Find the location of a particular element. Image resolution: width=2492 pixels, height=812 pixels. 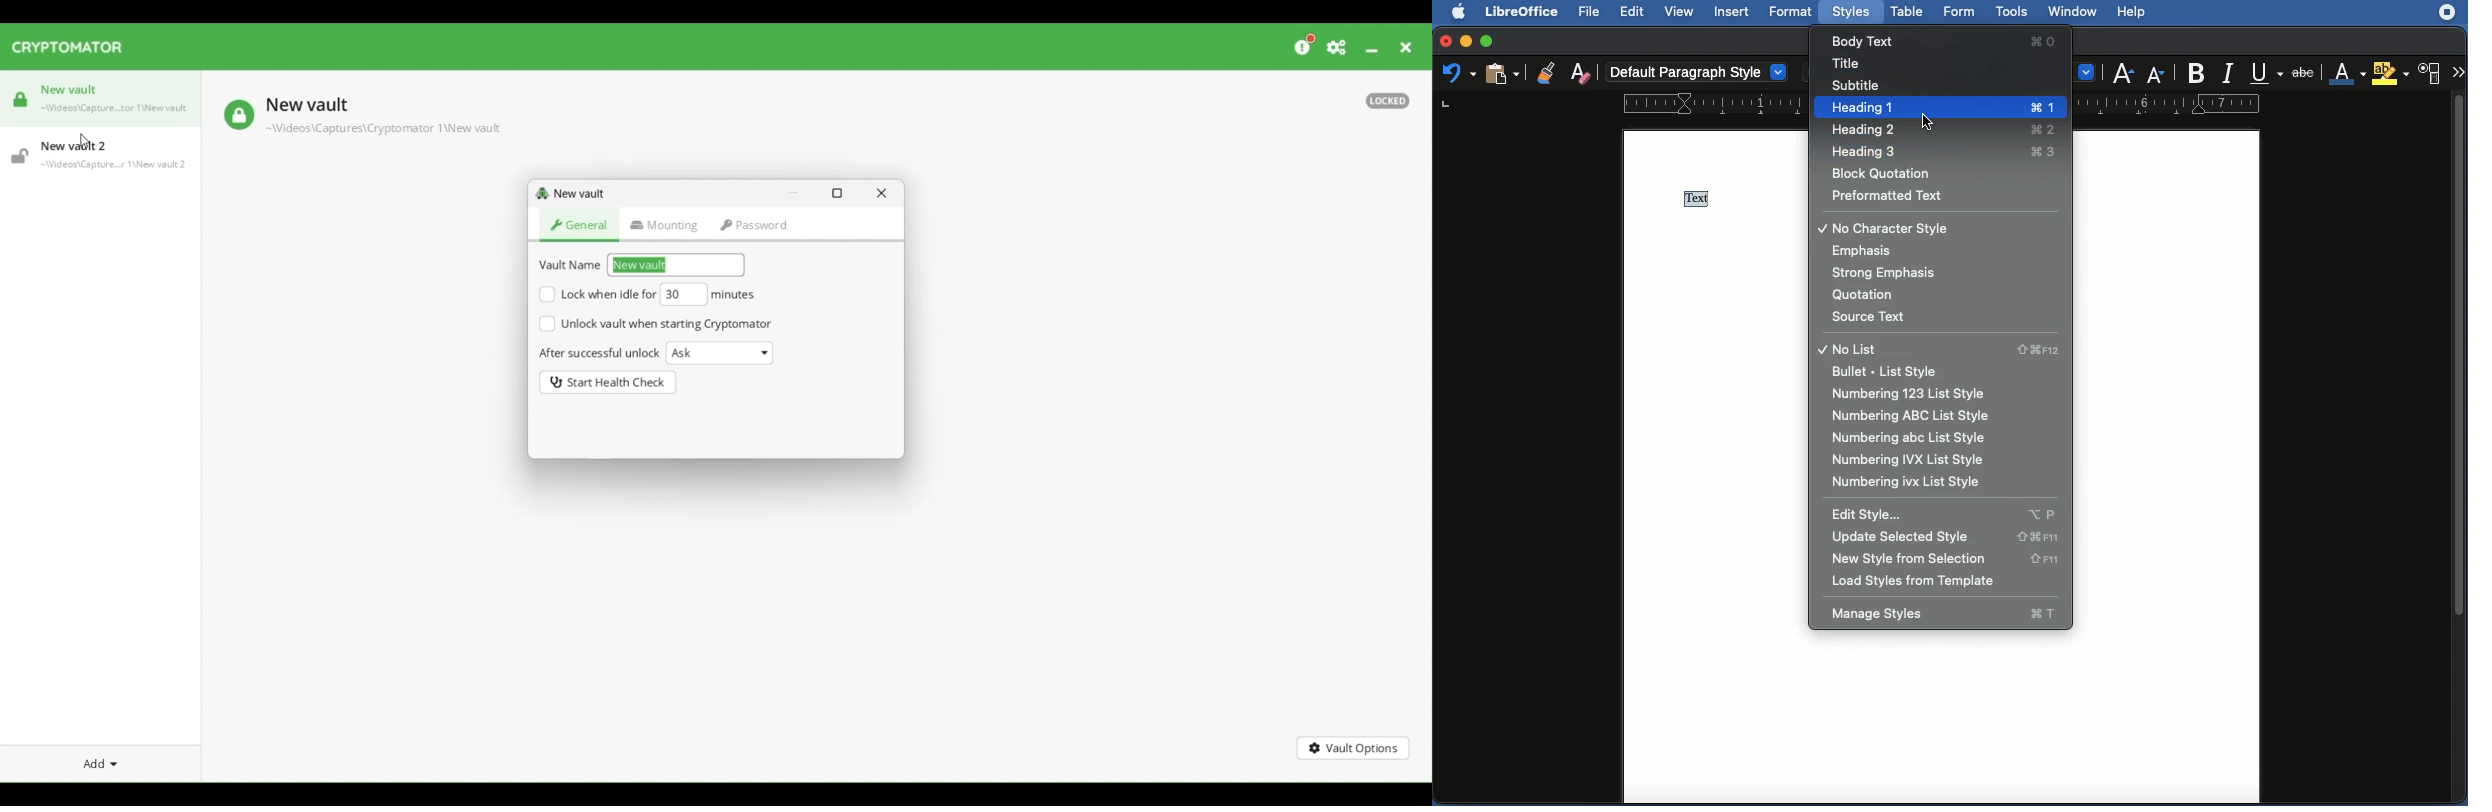

Steps after successful unlock is located at coordinates (719, 353).